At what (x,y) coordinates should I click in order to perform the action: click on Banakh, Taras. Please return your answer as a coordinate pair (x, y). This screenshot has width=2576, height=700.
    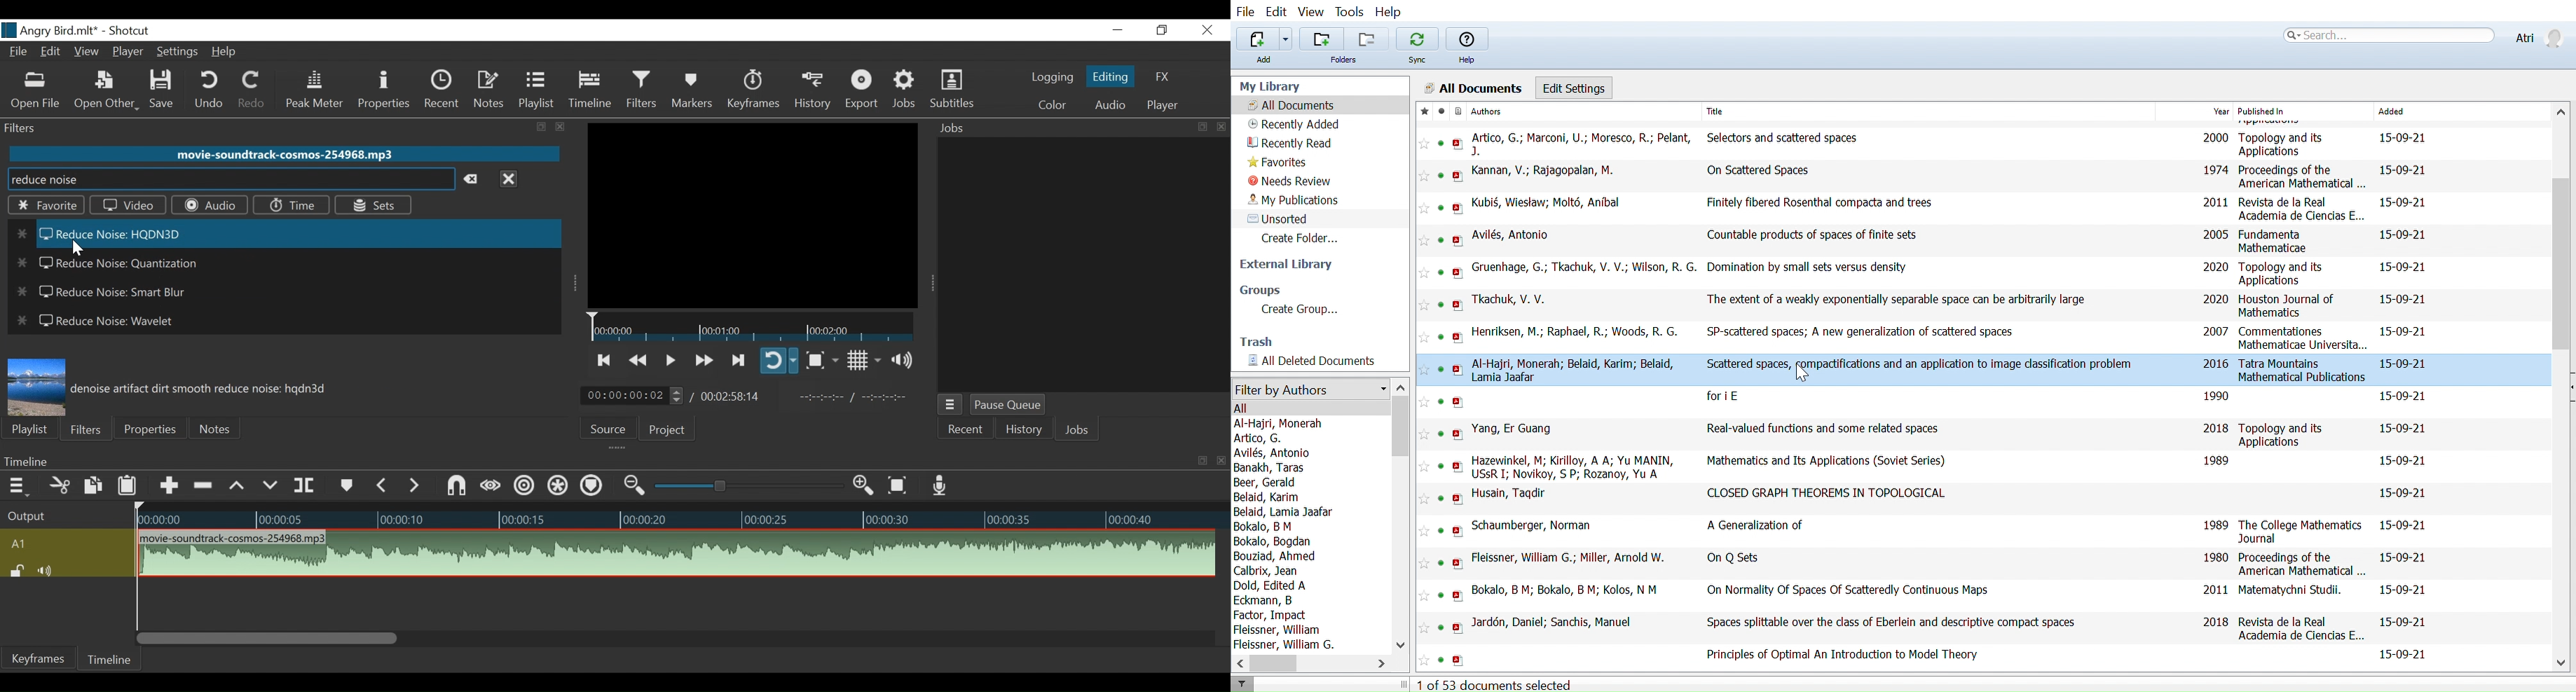
    Looking at the image, I should click on (1270, 469).